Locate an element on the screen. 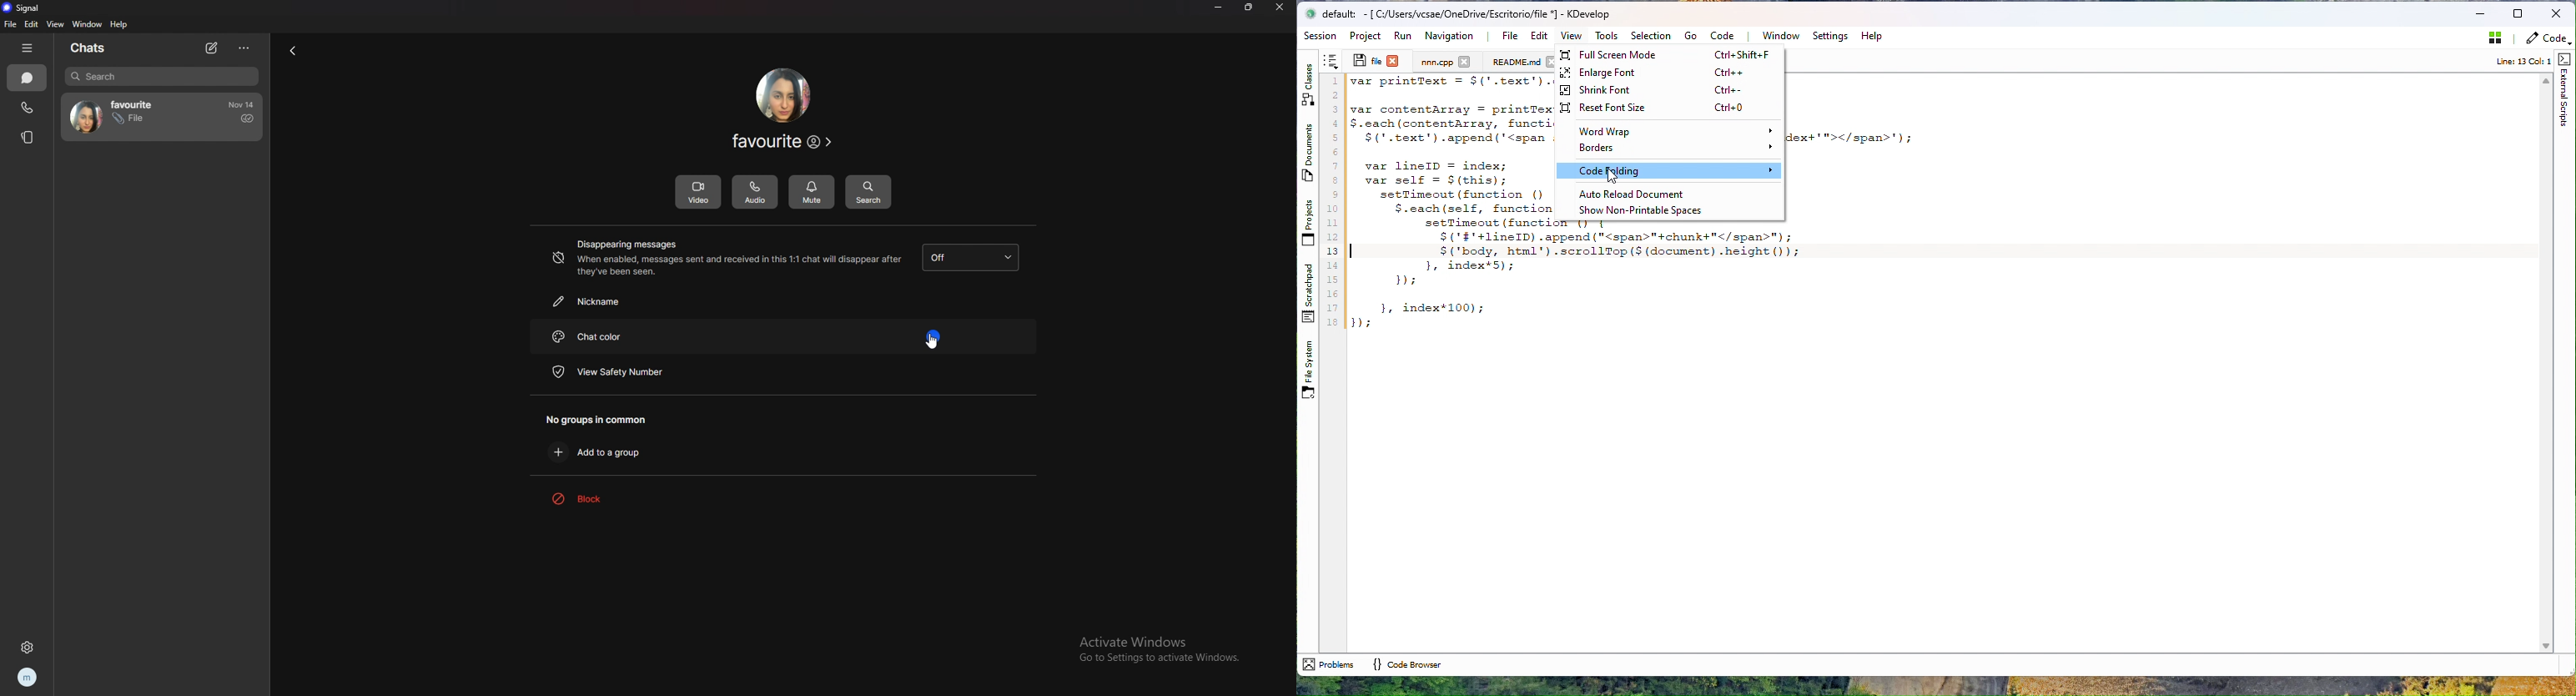 This screenshot has width=2576, height=700. profile is located at coordinates (28, 676).